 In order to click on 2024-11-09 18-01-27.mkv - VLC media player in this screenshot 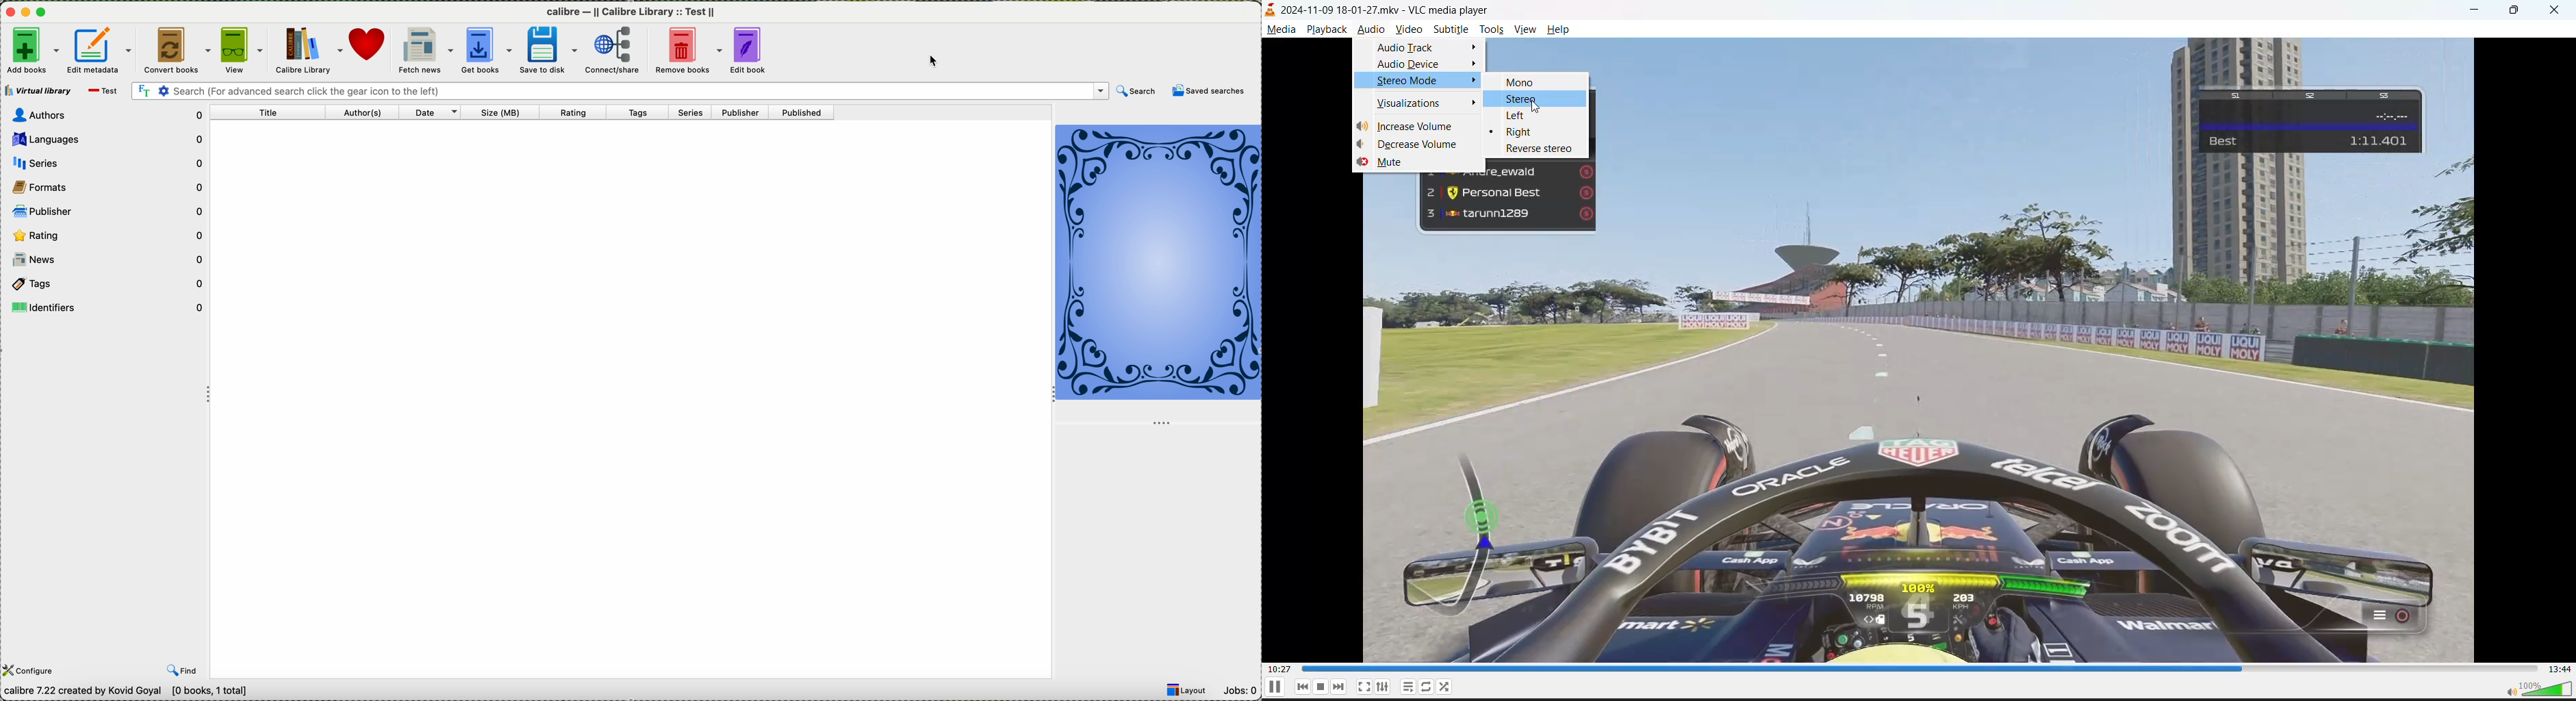, I will do `click(1378, 10)`.